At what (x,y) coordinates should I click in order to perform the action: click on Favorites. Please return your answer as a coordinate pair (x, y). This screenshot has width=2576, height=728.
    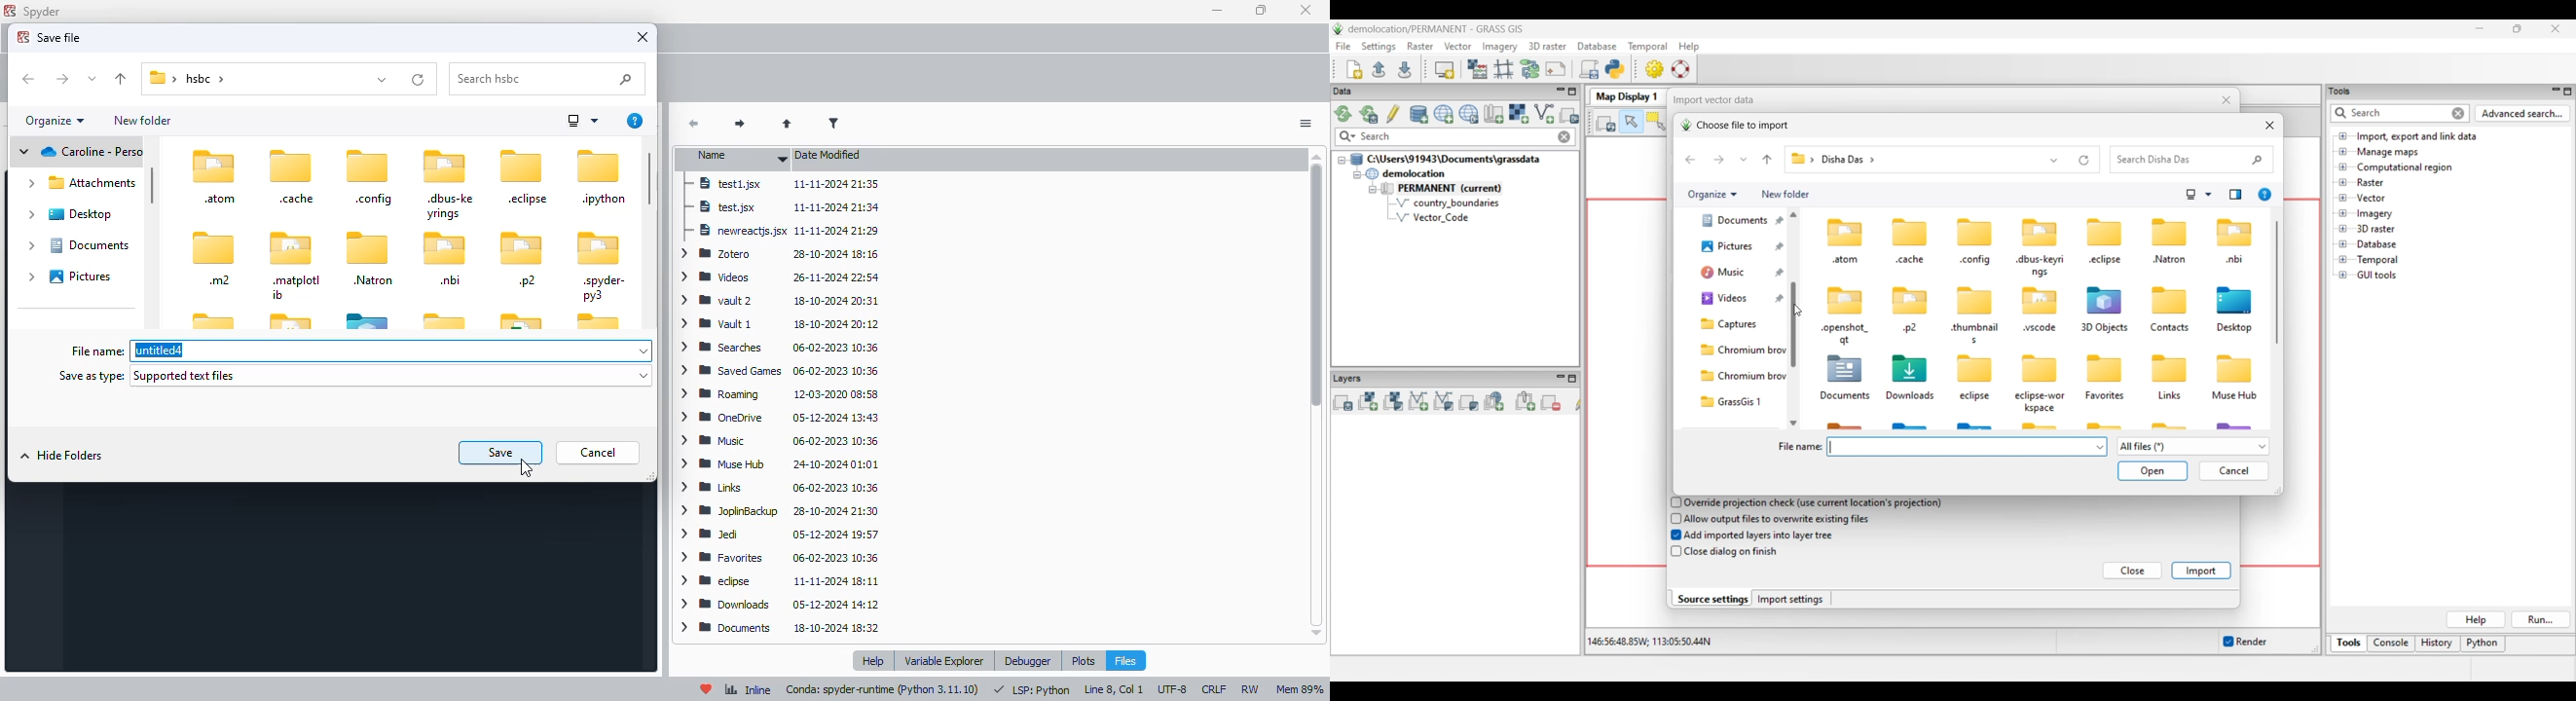
    Looking at the image, I should click on (724, 557).